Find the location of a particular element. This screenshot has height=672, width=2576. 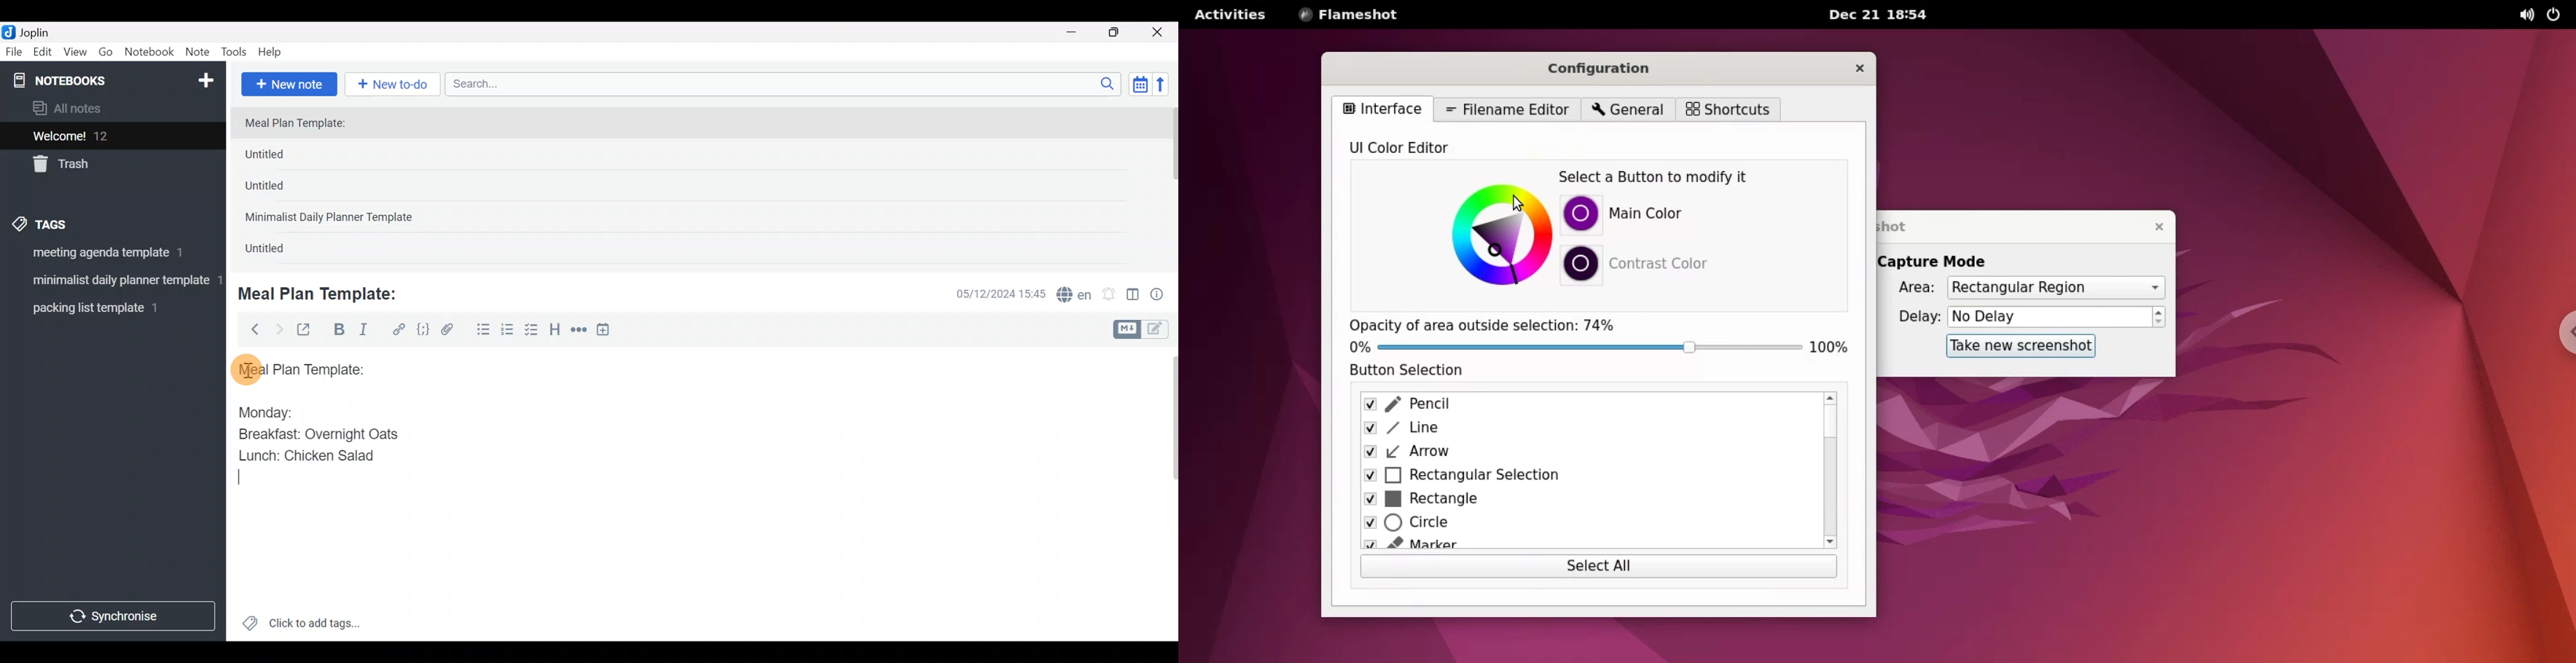

Search bar is located at coordinates (787, 82).